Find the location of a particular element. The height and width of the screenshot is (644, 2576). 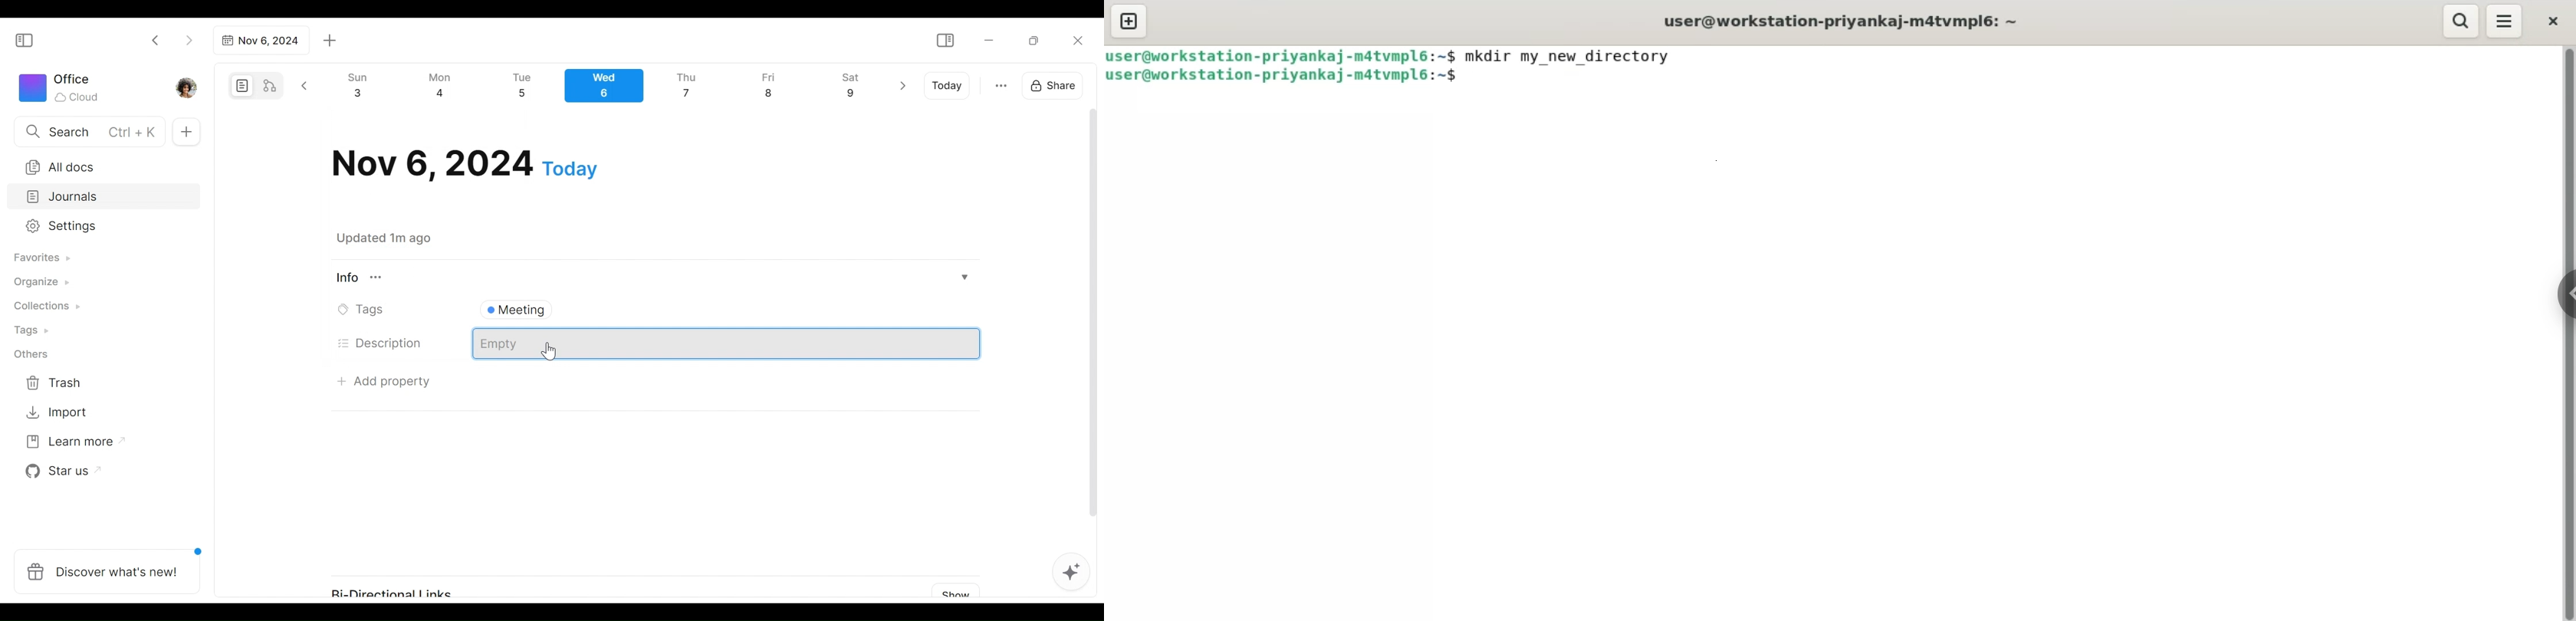

Click to go back is located at coordinates (156, 39).